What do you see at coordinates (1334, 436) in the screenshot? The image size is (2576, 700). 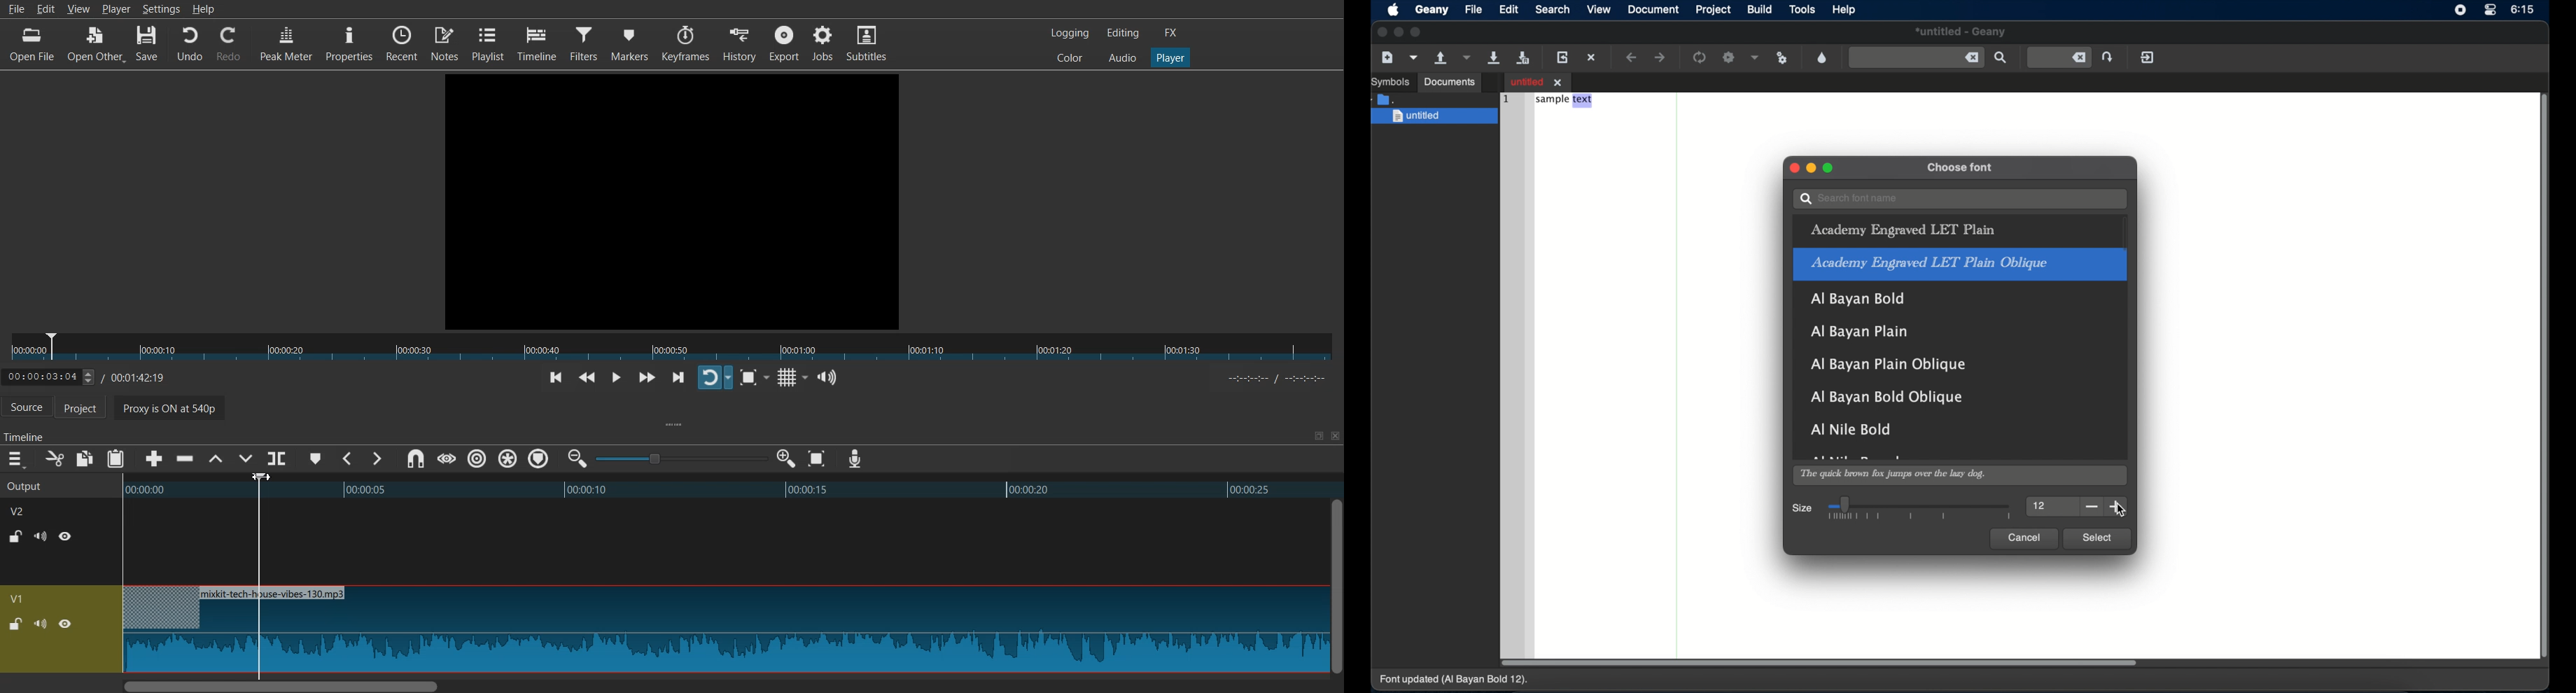 I see `Close` at bounding box center [1334, 436].